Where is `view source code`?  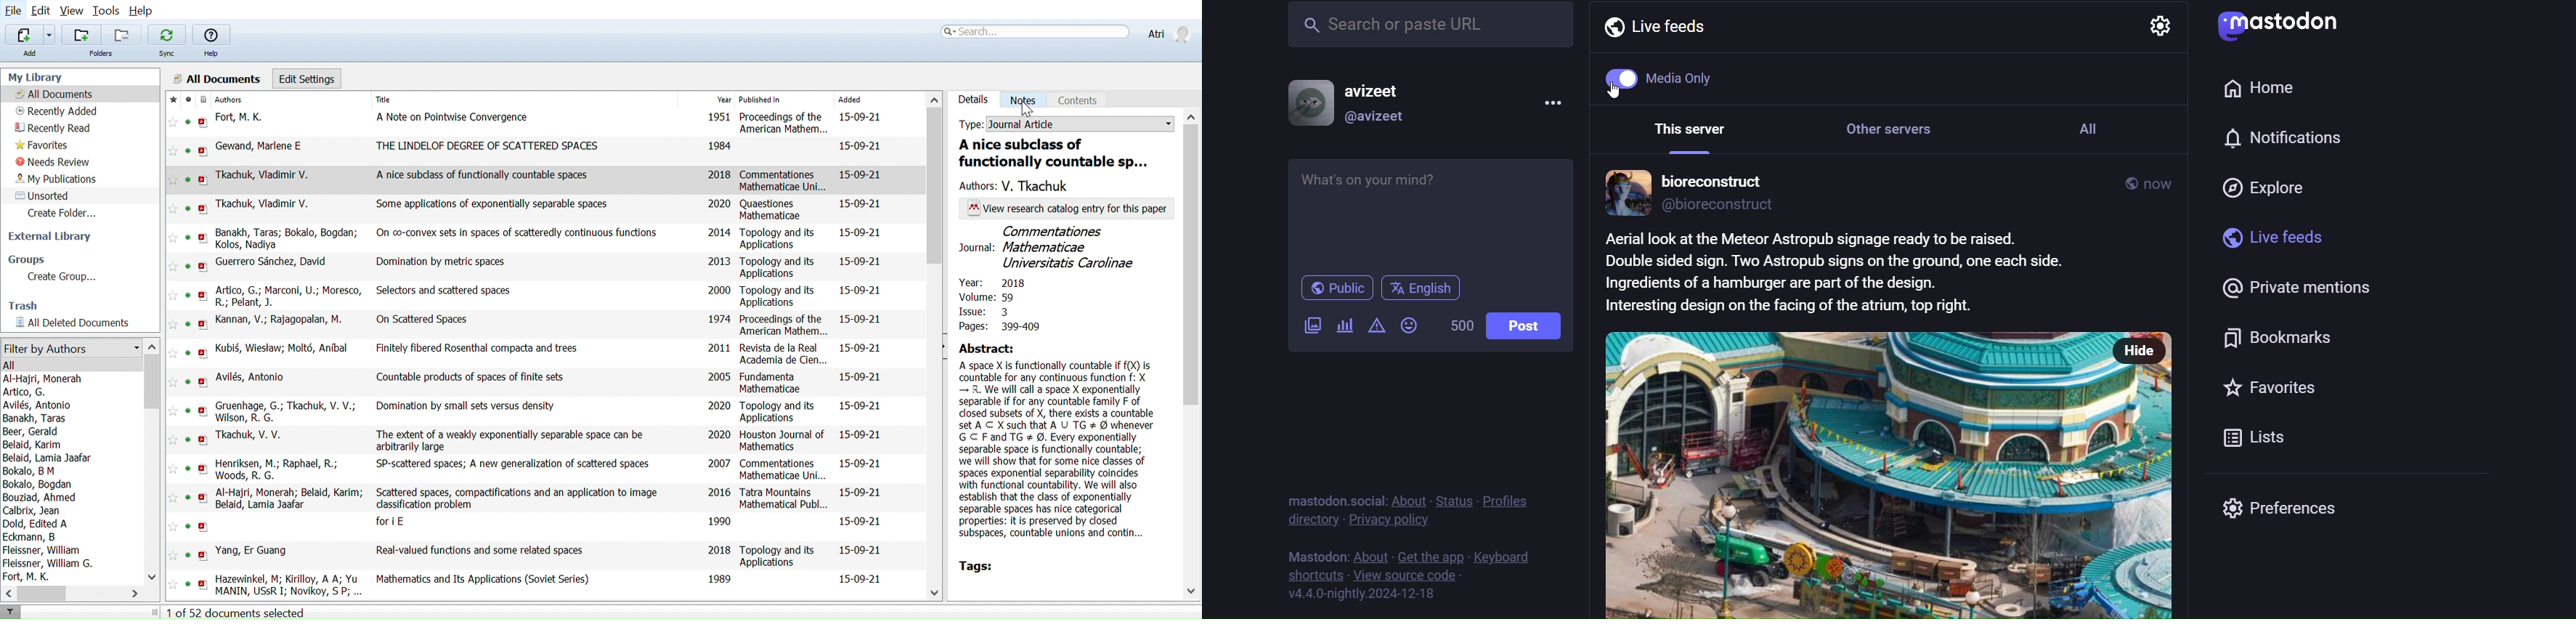
view source code is located at coordinates (1417, 576).